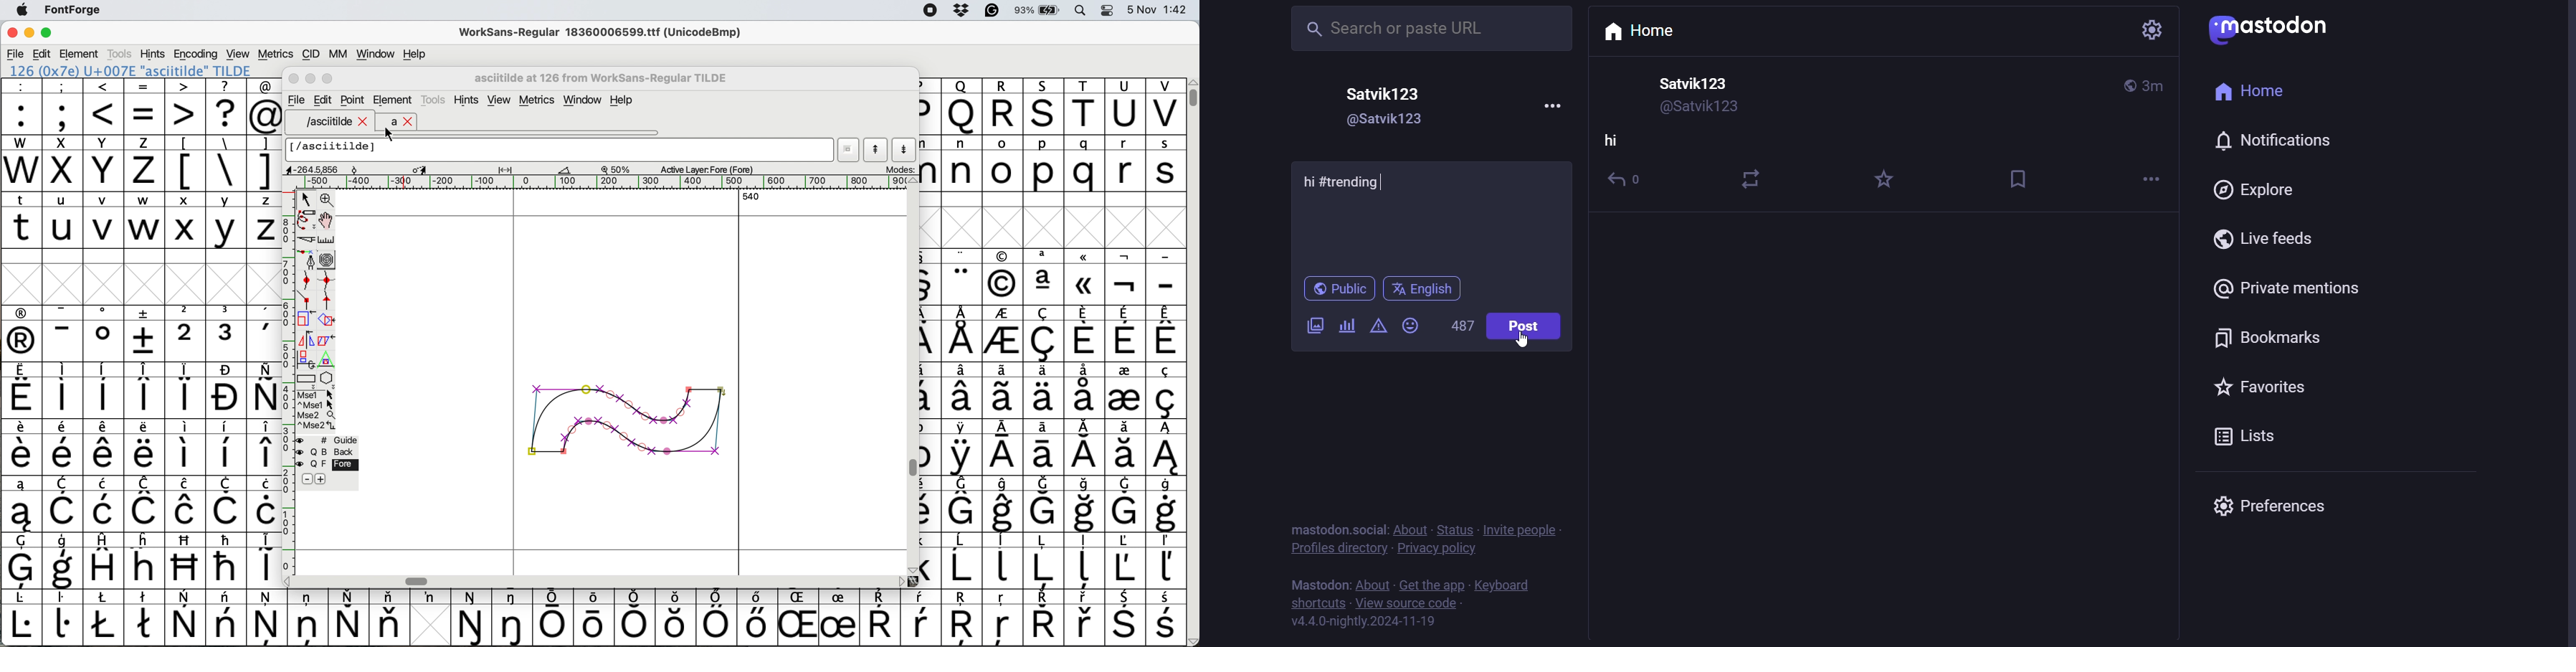 The height and width of the screenshot is (672, 2576). I want to click on a, so click(401, 121).